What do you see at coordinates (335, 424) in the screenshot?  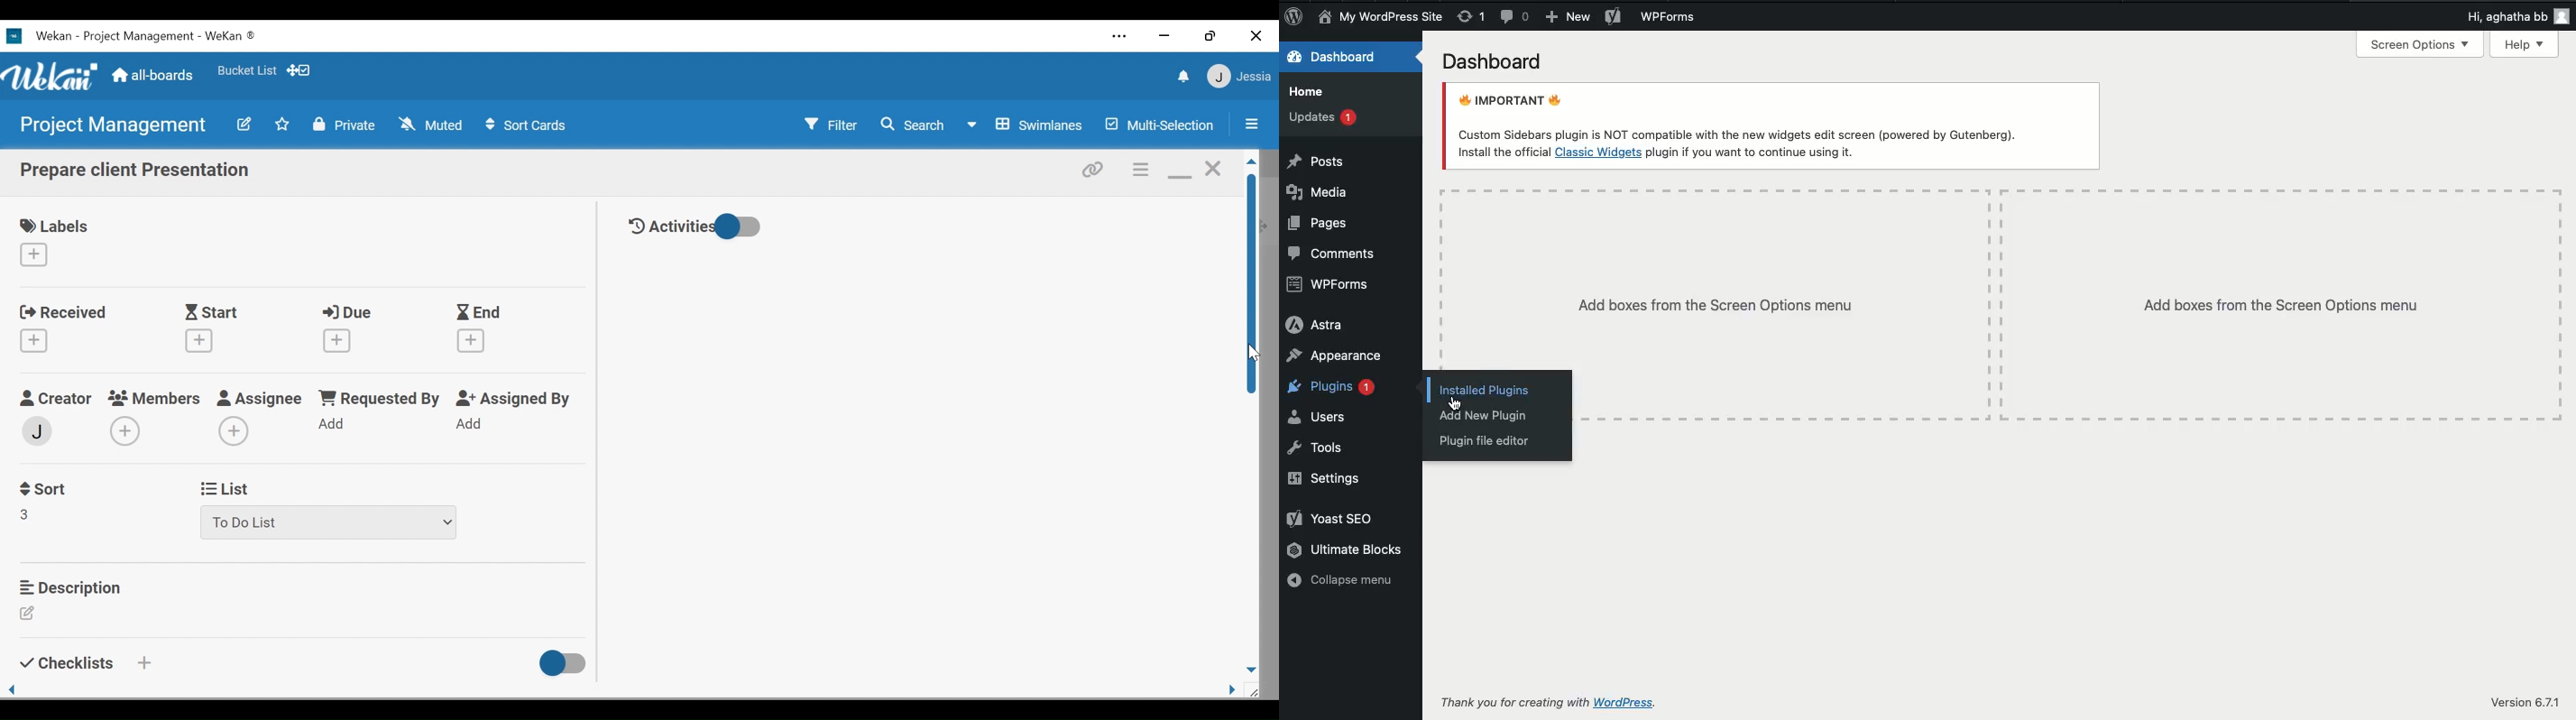 I see `Add Requested by` at bounding box center [335, 424].